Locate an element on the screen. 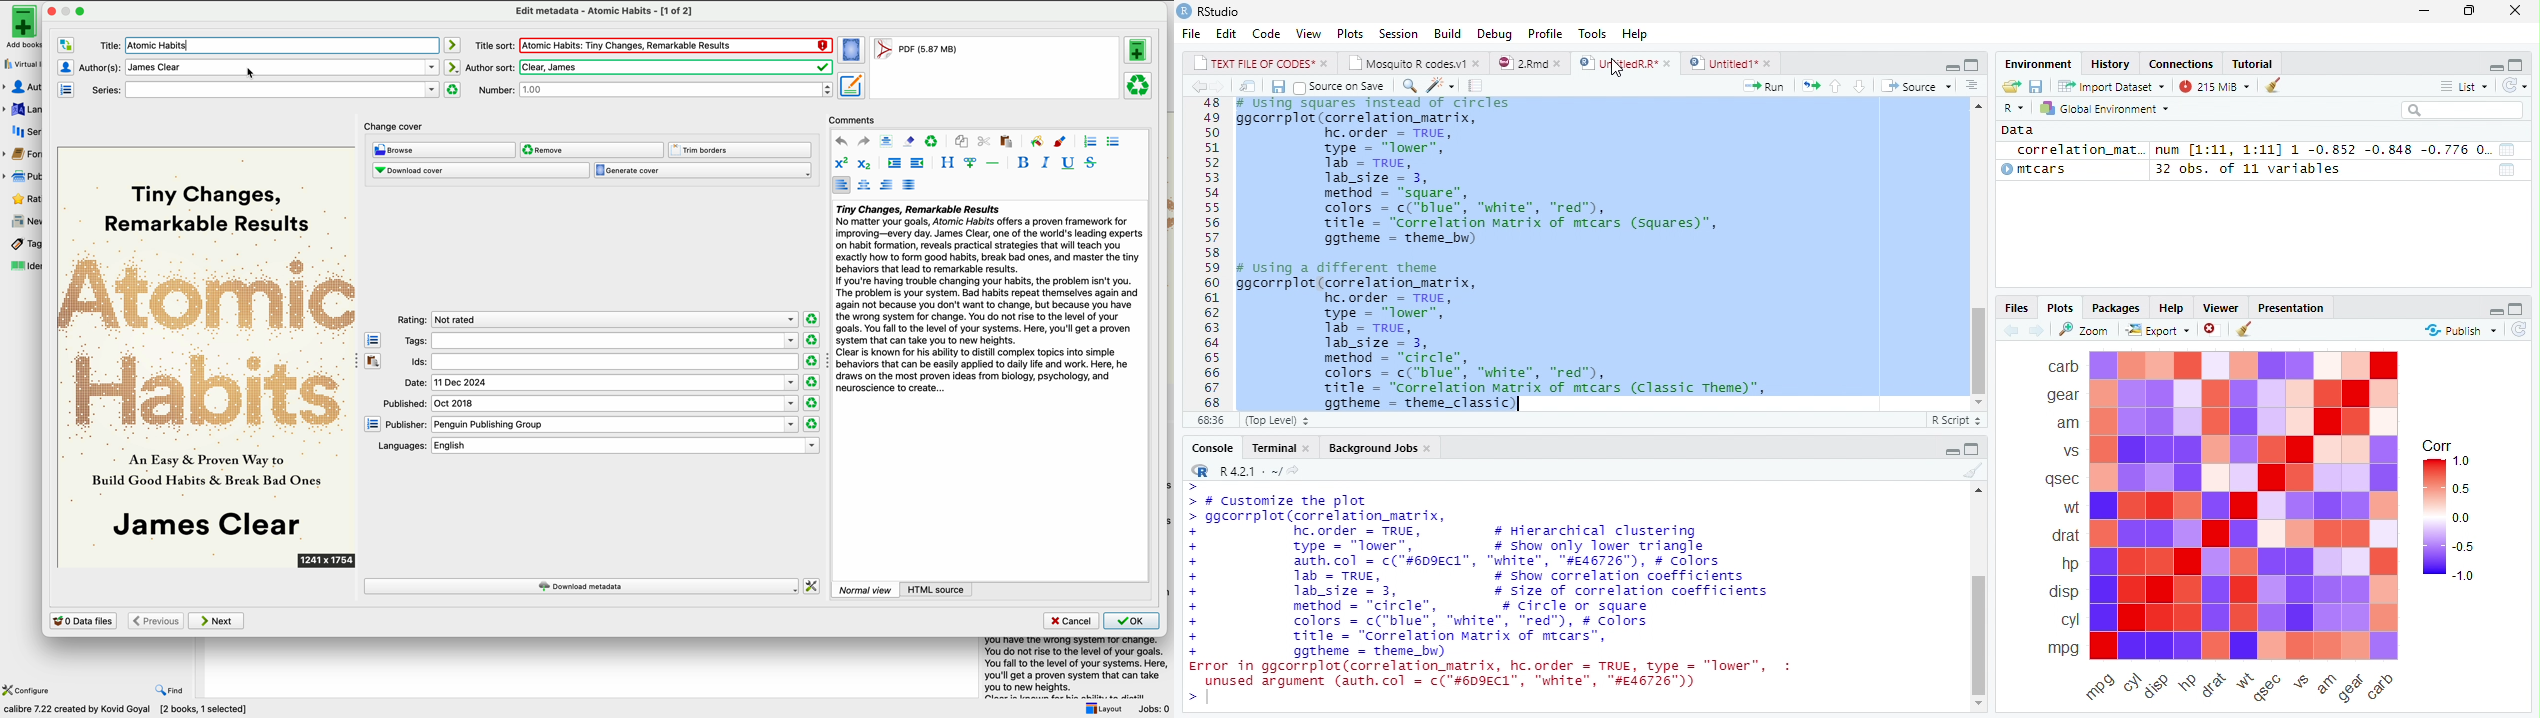  typing cursor is located at coordinates (1518, 405).